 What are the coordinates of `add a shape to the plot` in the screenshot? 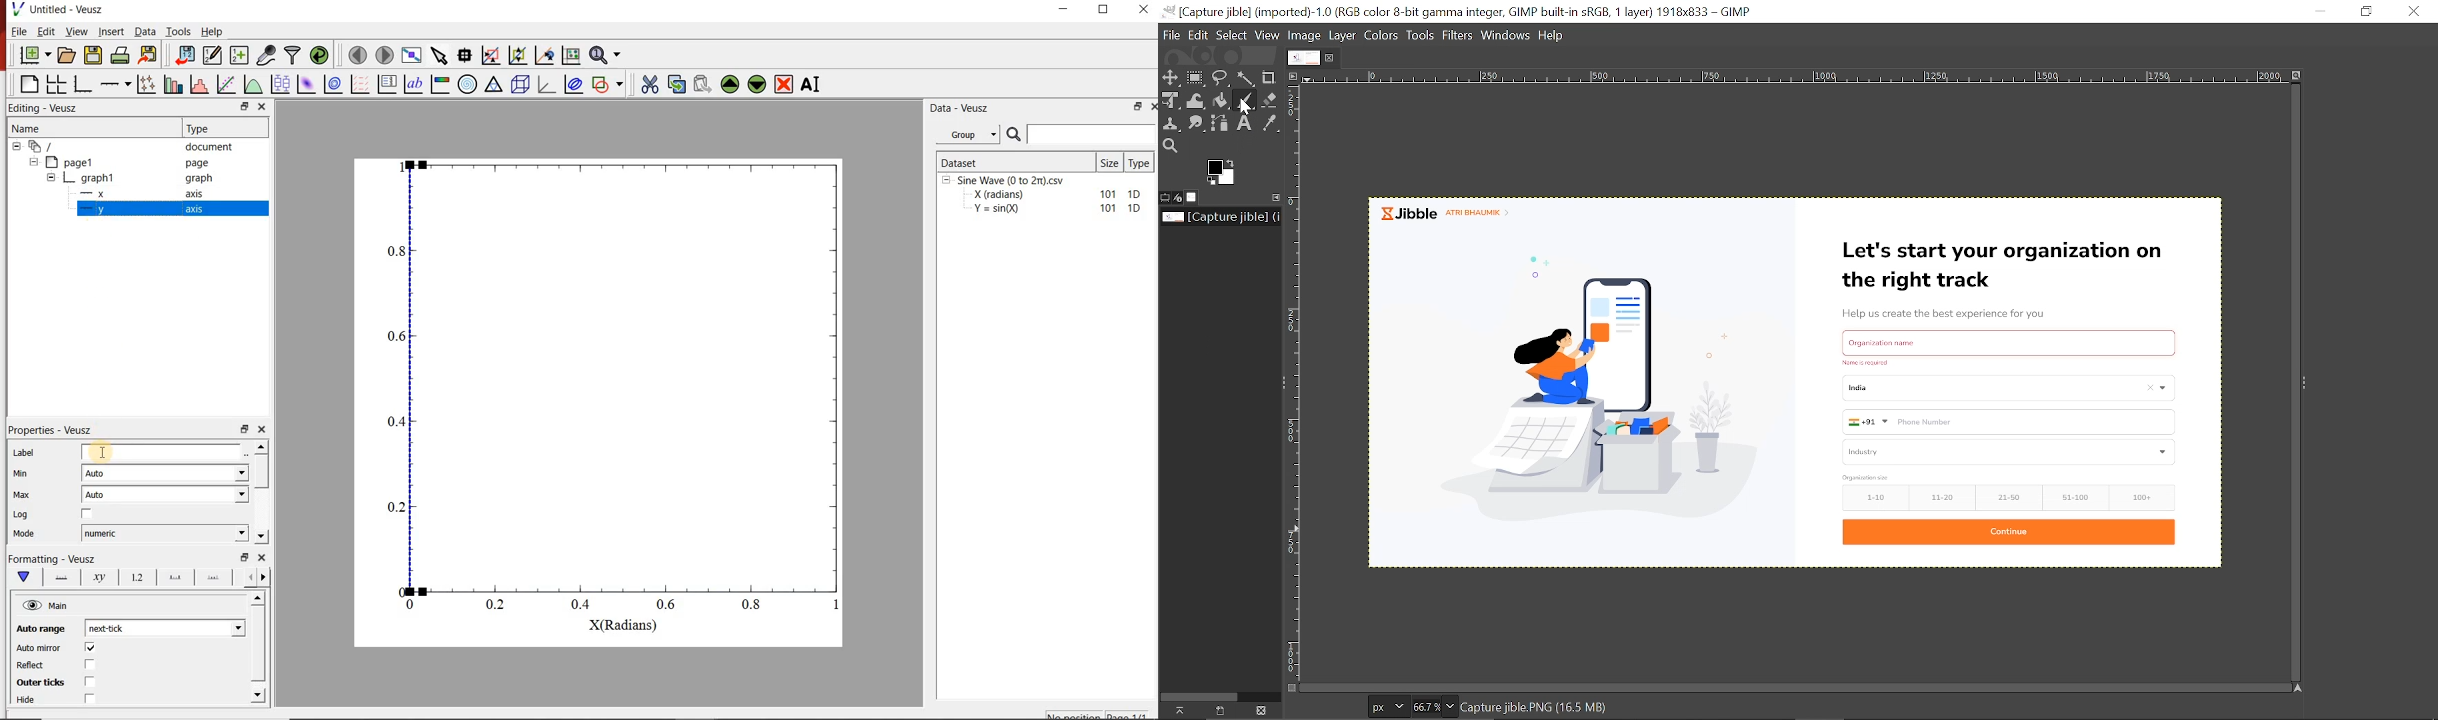 It's located at (610, 83).